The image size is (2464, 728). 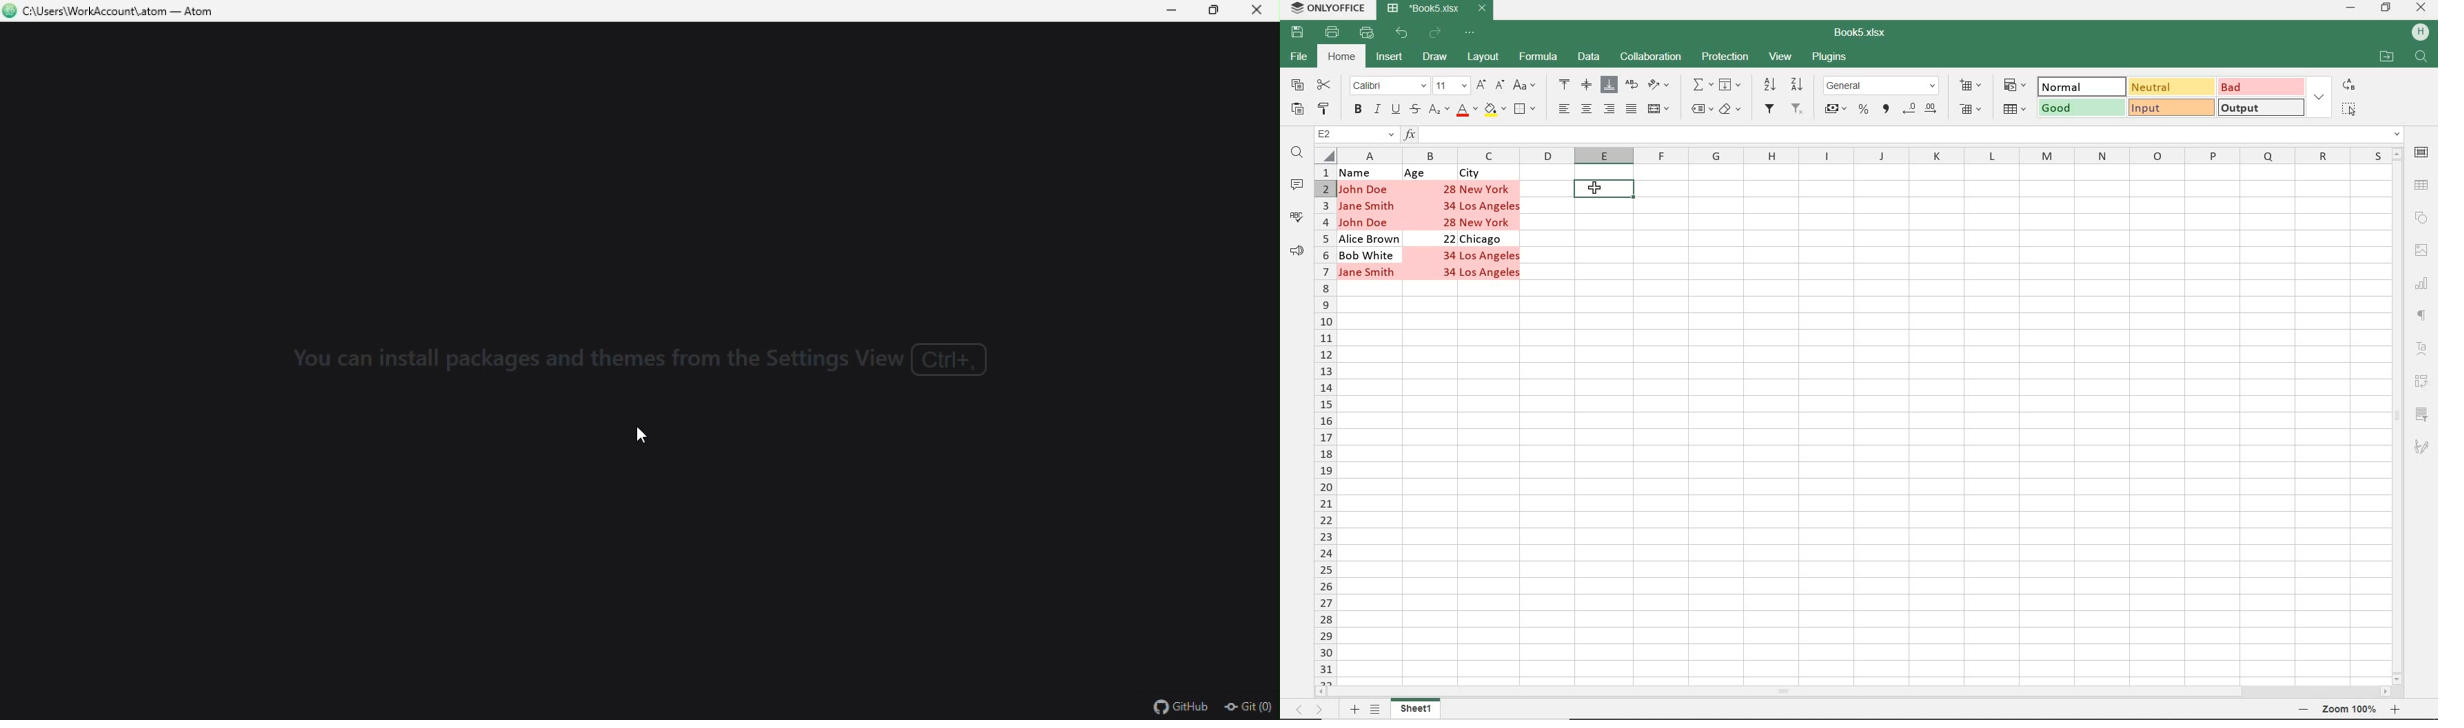 I want to click on MOVE SHEETS, so click(x=1308, y=710).